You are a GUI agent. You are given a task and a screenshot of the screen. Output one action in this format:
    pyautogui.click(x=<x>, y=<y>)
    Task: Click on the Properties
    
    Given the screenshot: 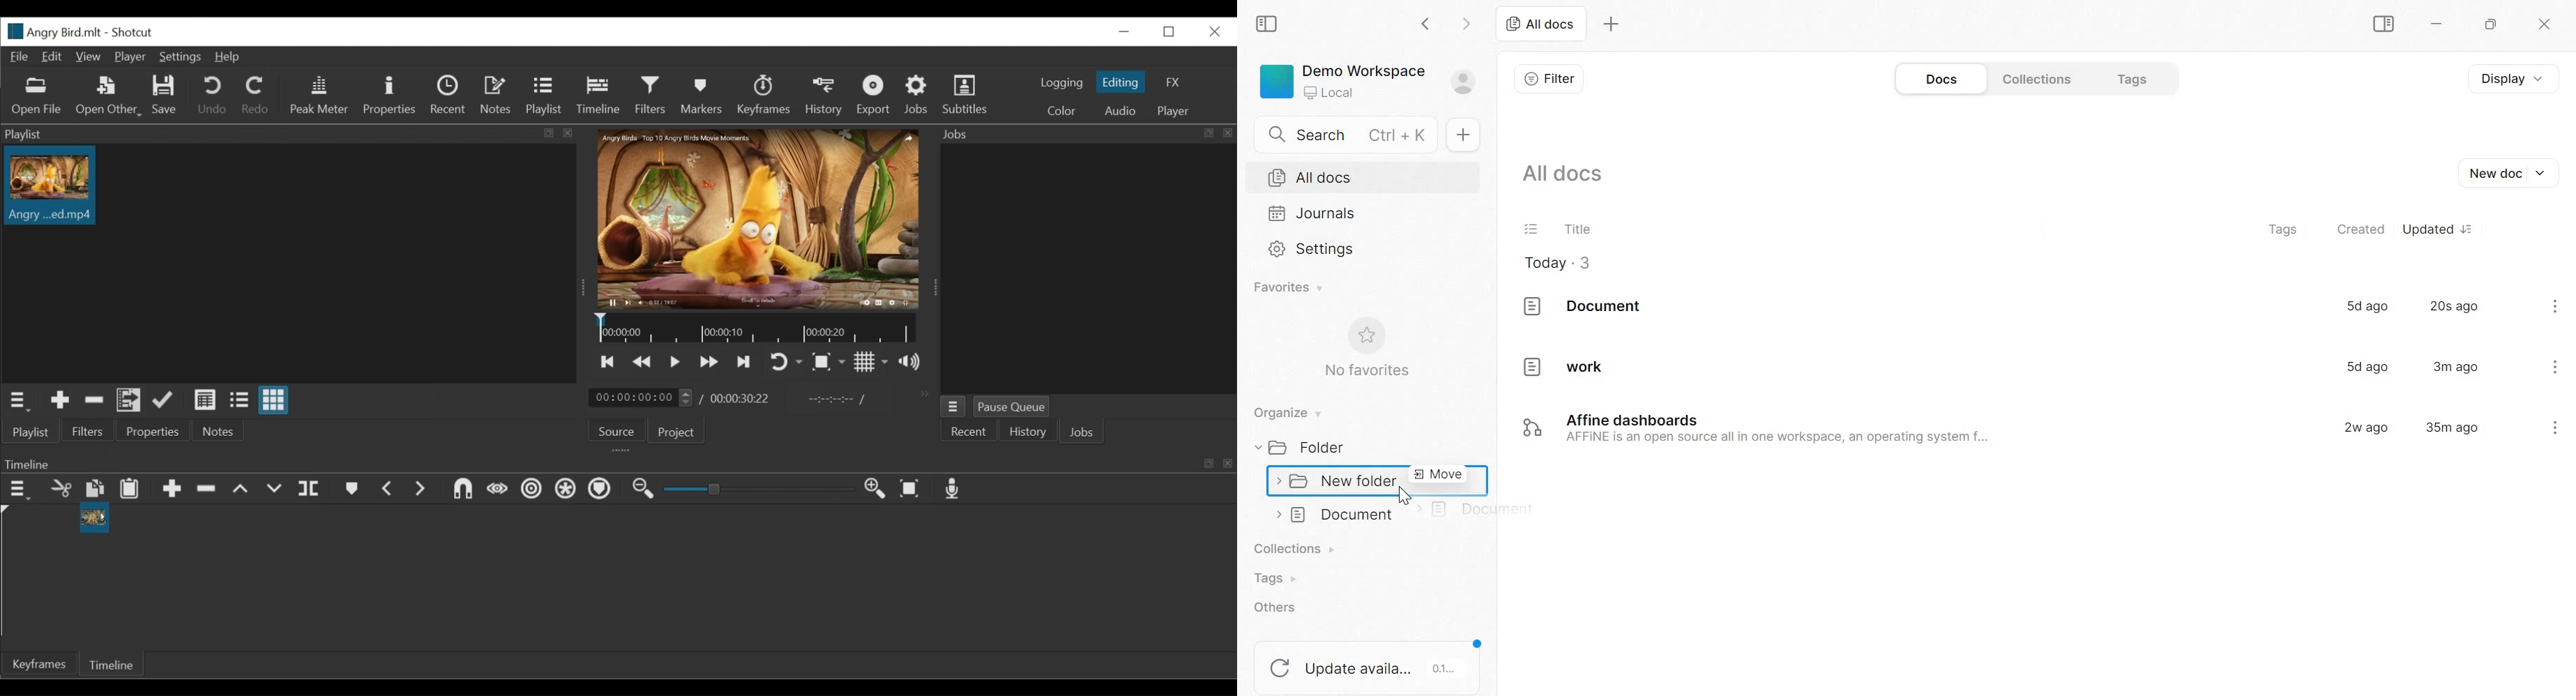 What is the action you would take?
    pyautogui.click(x=153, y=430)
    